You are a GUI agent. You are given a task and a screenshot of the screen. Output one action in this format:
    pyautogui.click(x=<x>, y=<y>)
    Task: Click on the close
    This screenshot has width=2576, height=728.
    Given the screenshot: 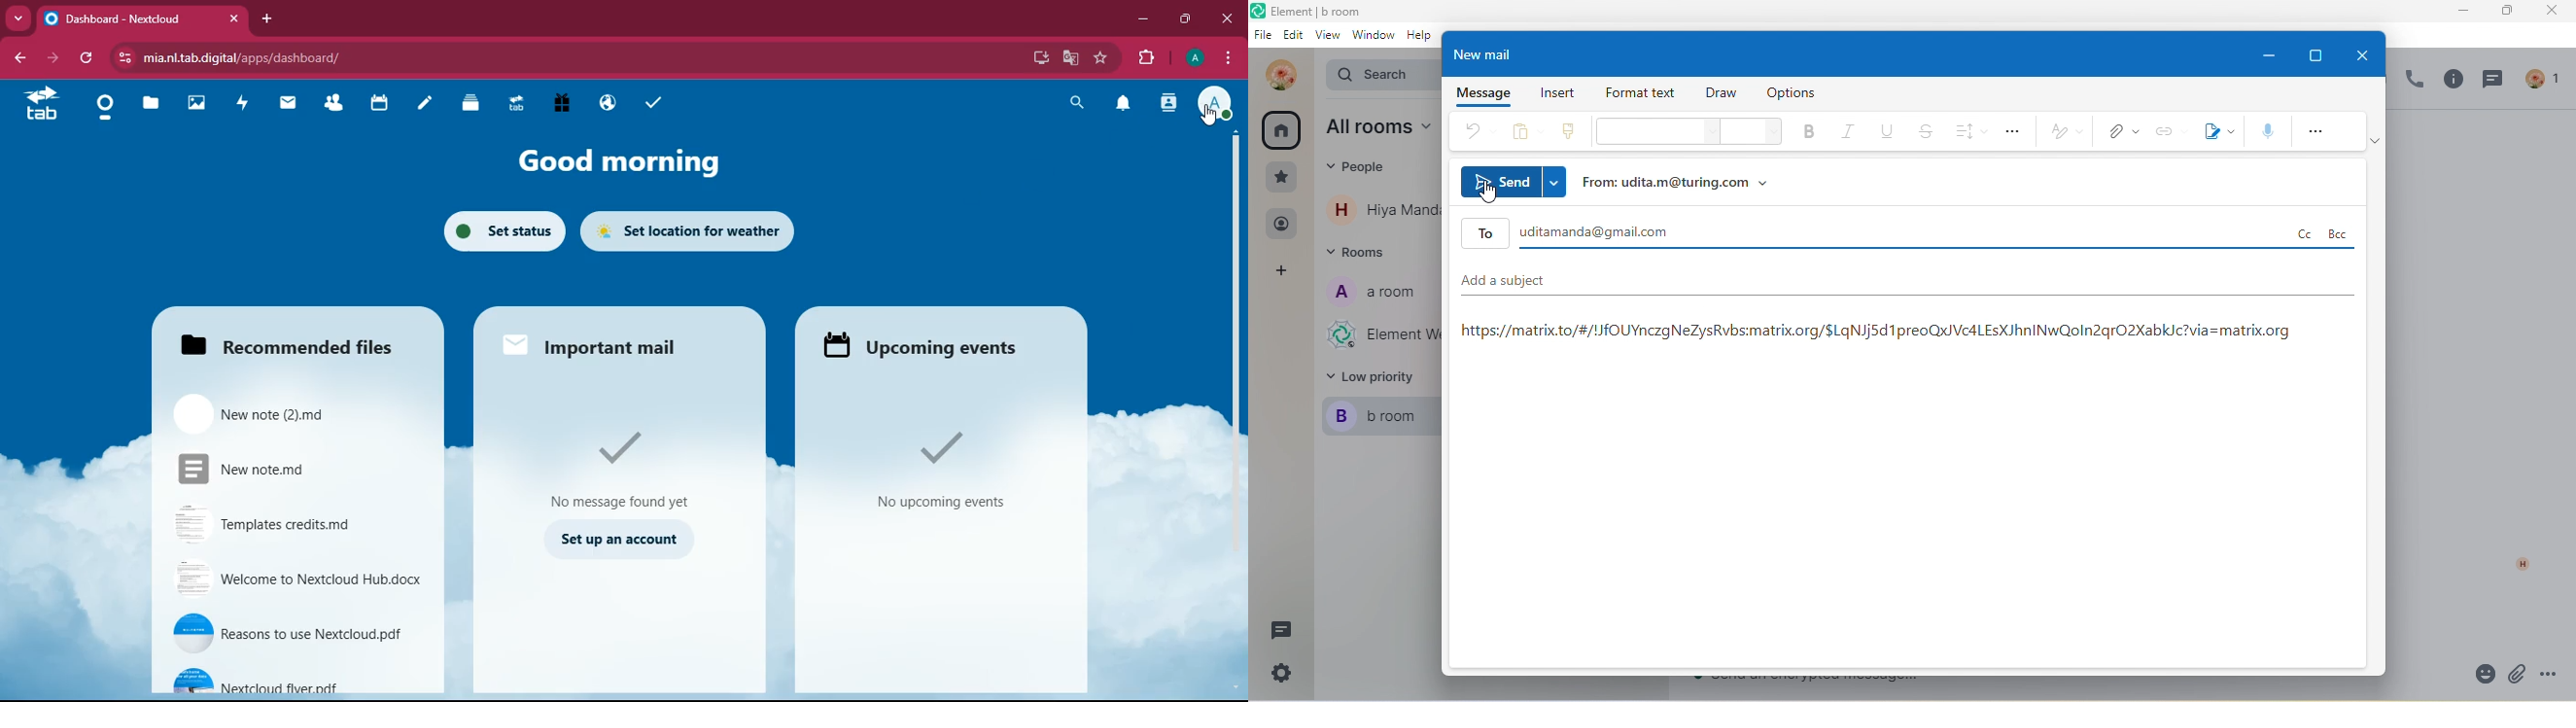 What is the action you would take?
    pyautogui.click(x=2360, y=53)
    